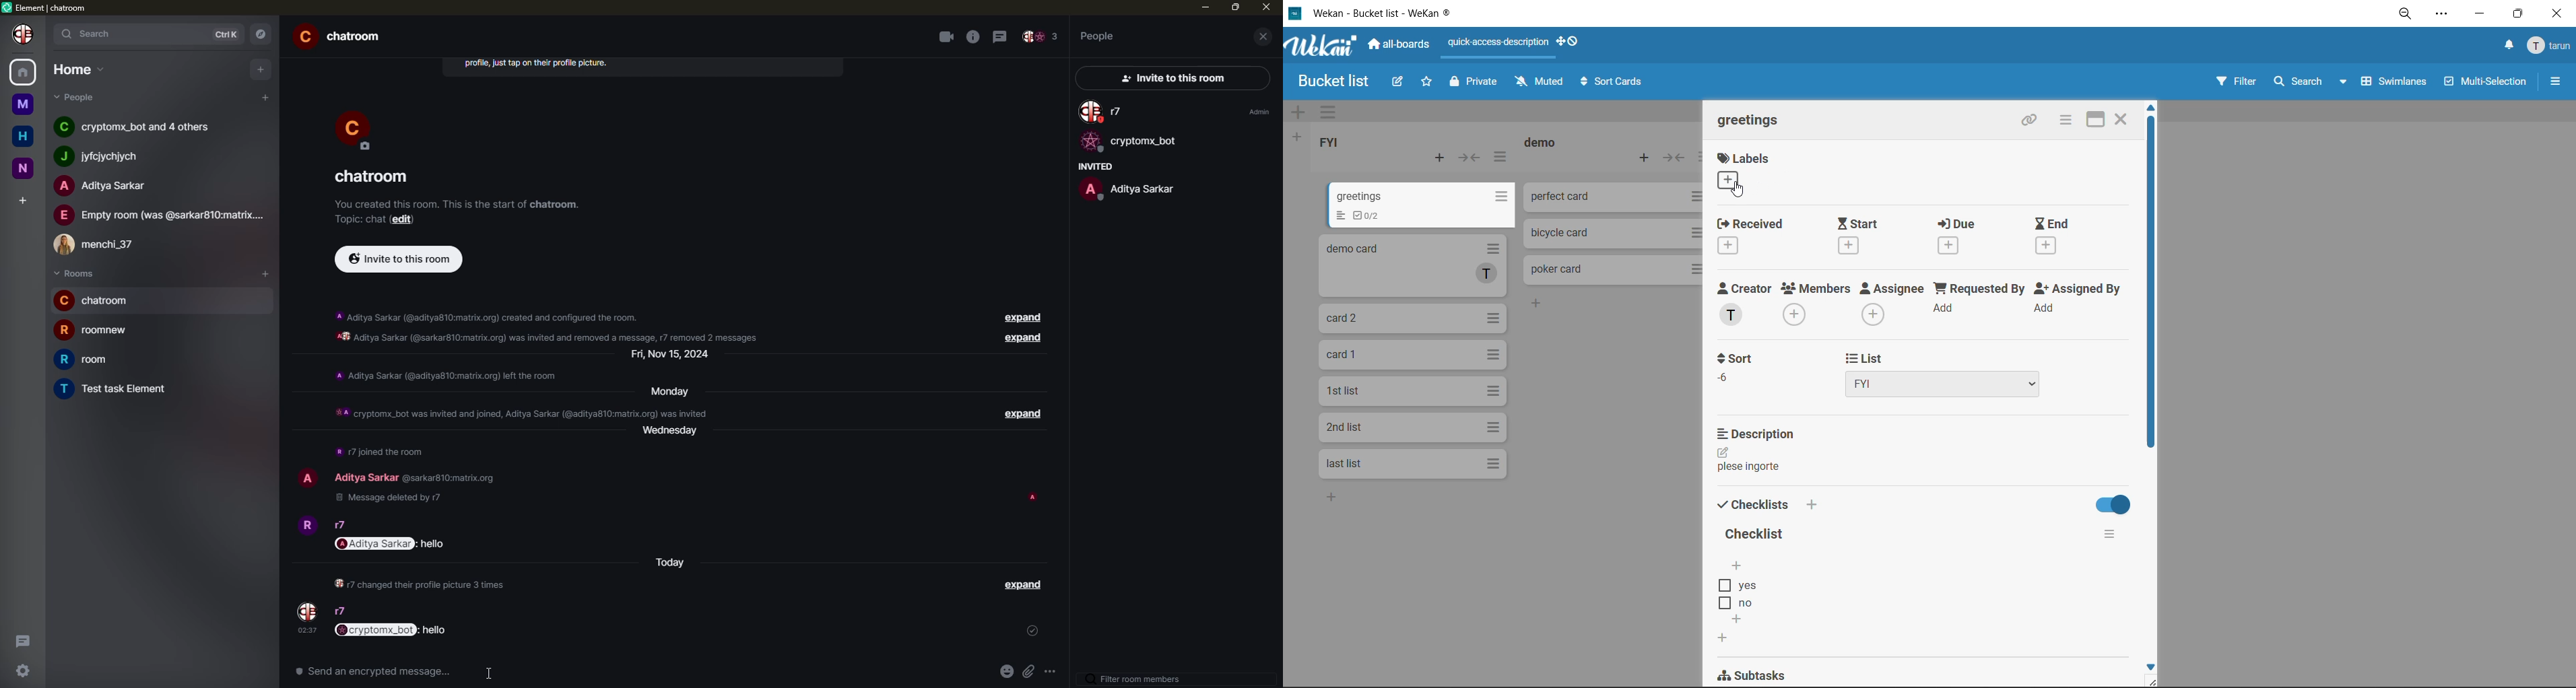 The width and height of the screenshot is (2576, 700). Describe the element at coordinates (1427, 83) in the screenshot. I see `star` at that location.